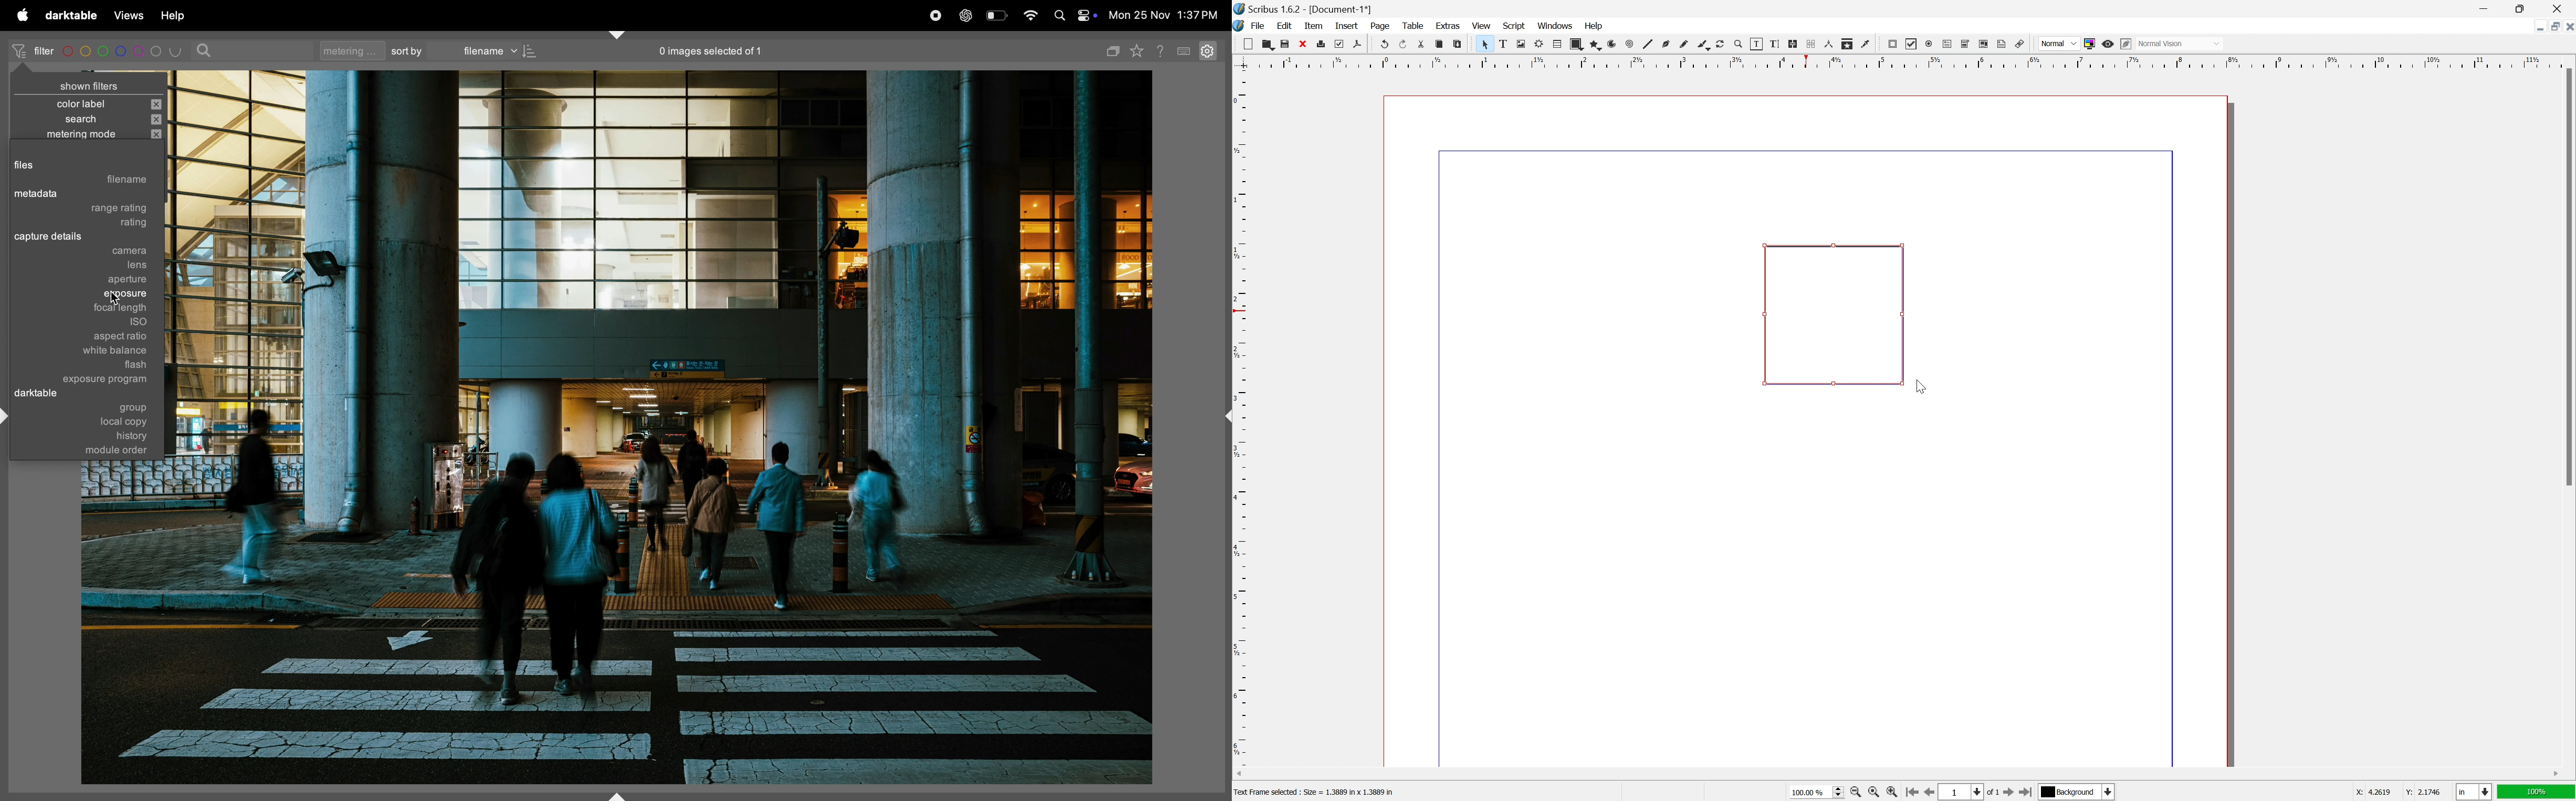  I want to click on close, so click(2568, 28).